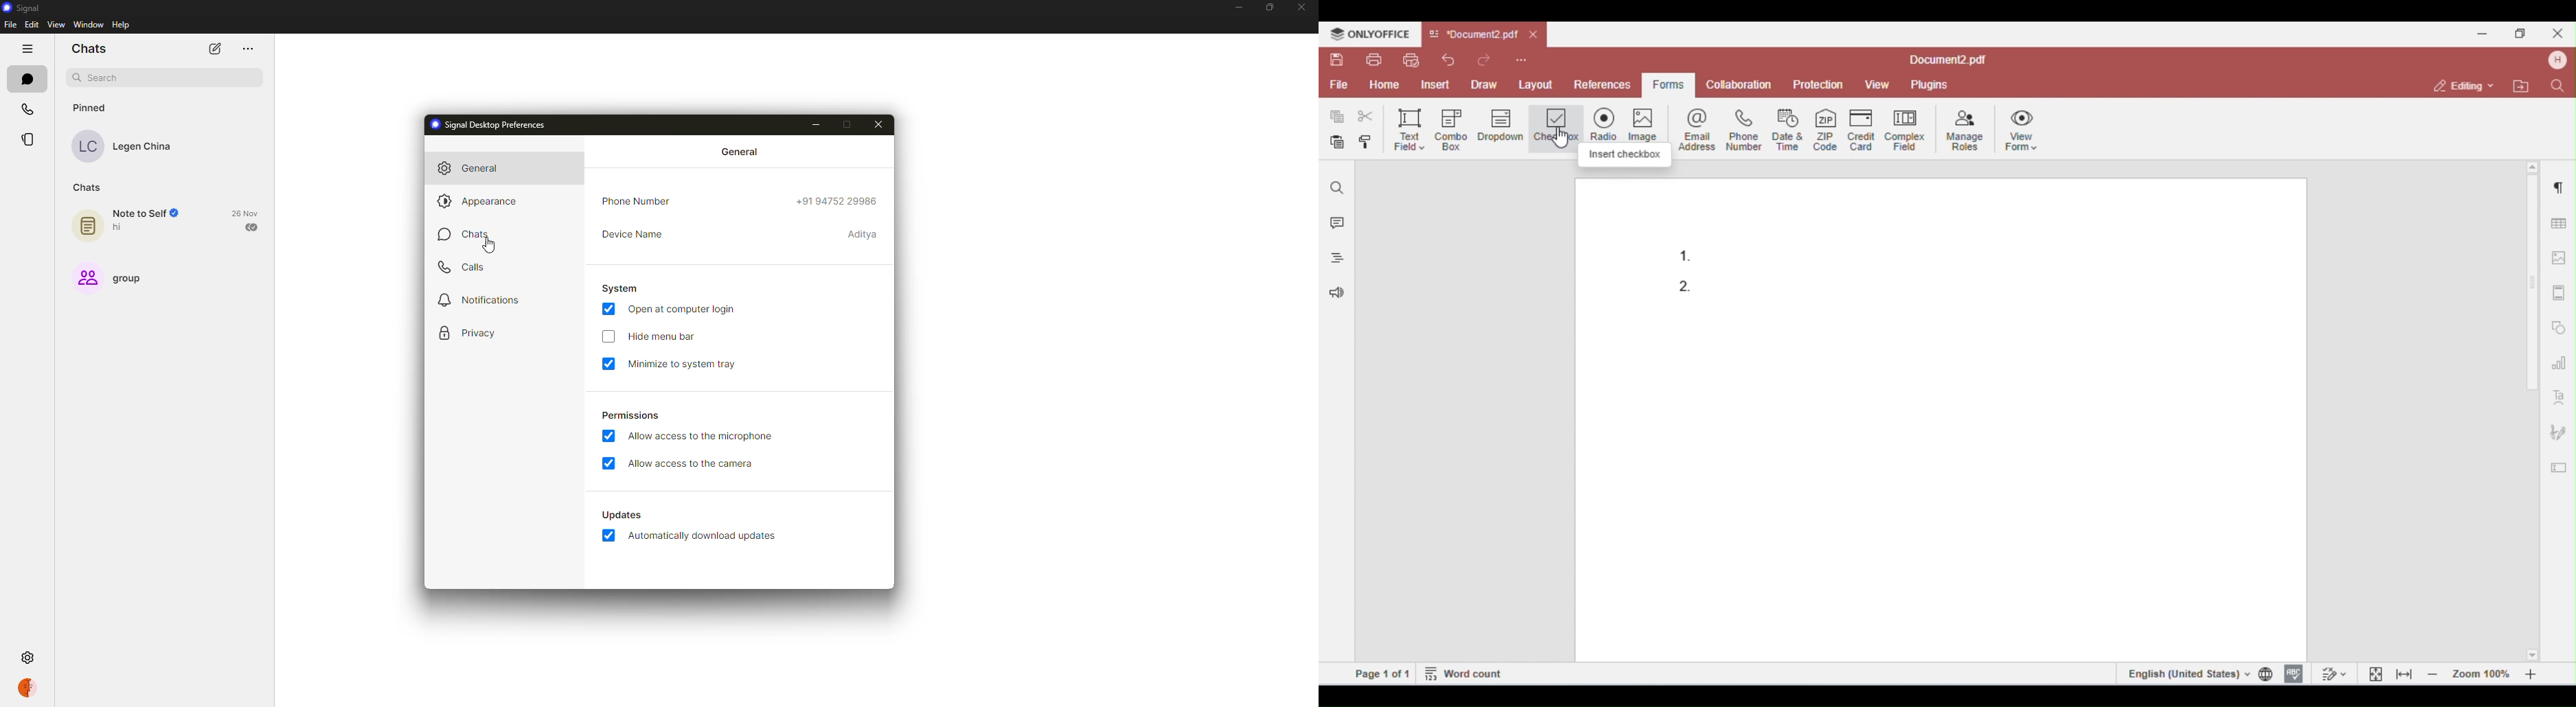 The width and height of the screenshot is (2576, 728). Describe the element at coordinates (481, 299) in the screenshot. I see `notifications` at that location.